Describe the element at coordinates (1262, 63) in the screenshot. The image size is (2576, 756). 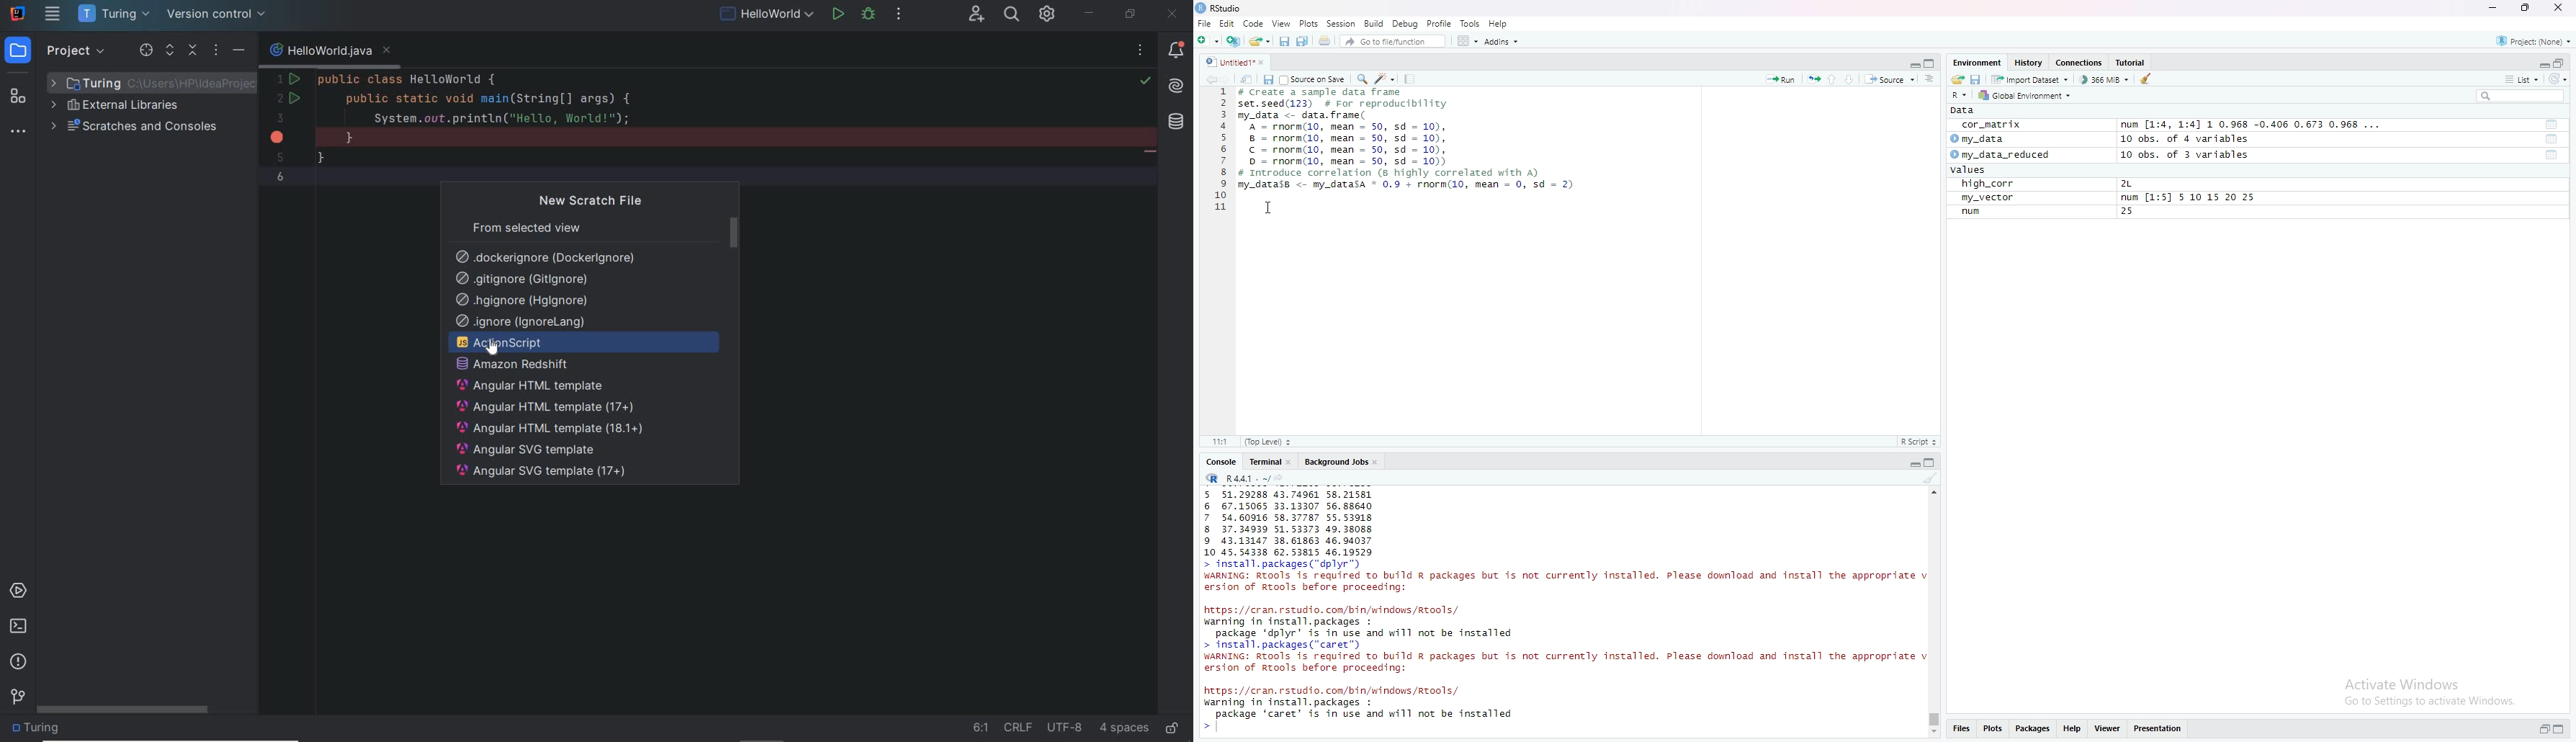
I see `close` at that location.